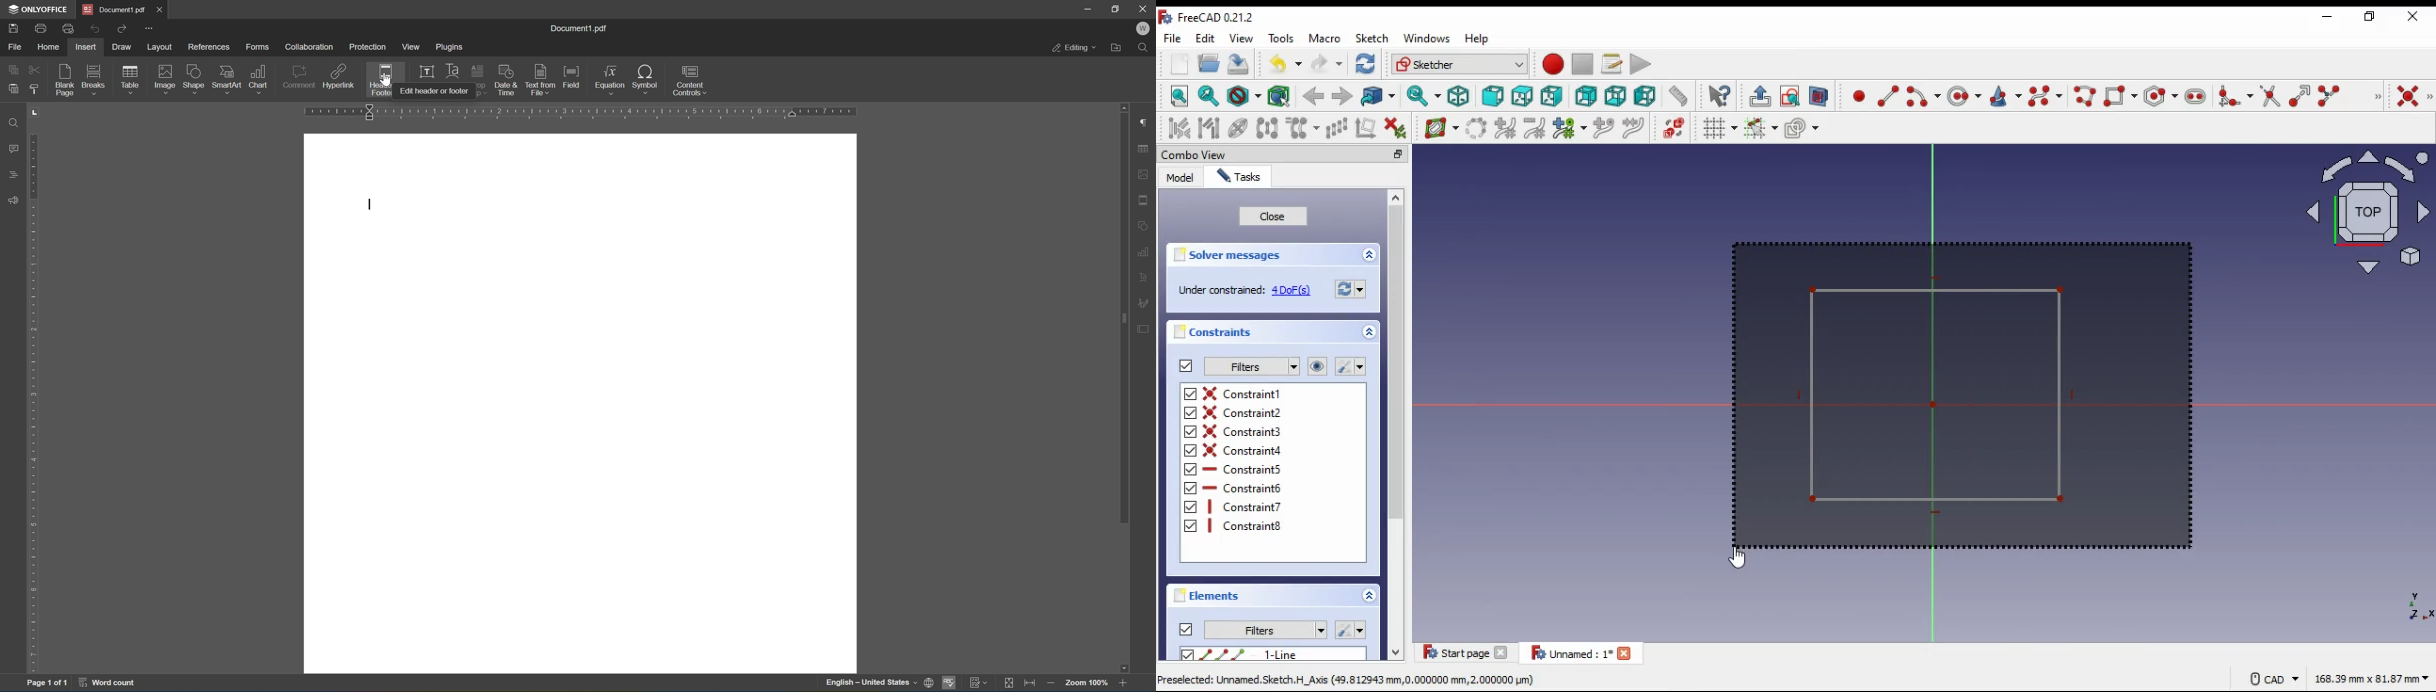 Image resolution: width=2436 pixels, height=700 pixels. What do you see at coordinates (15, 70) in the screenshot?
I see `copy` at bounding box center [15, 70].